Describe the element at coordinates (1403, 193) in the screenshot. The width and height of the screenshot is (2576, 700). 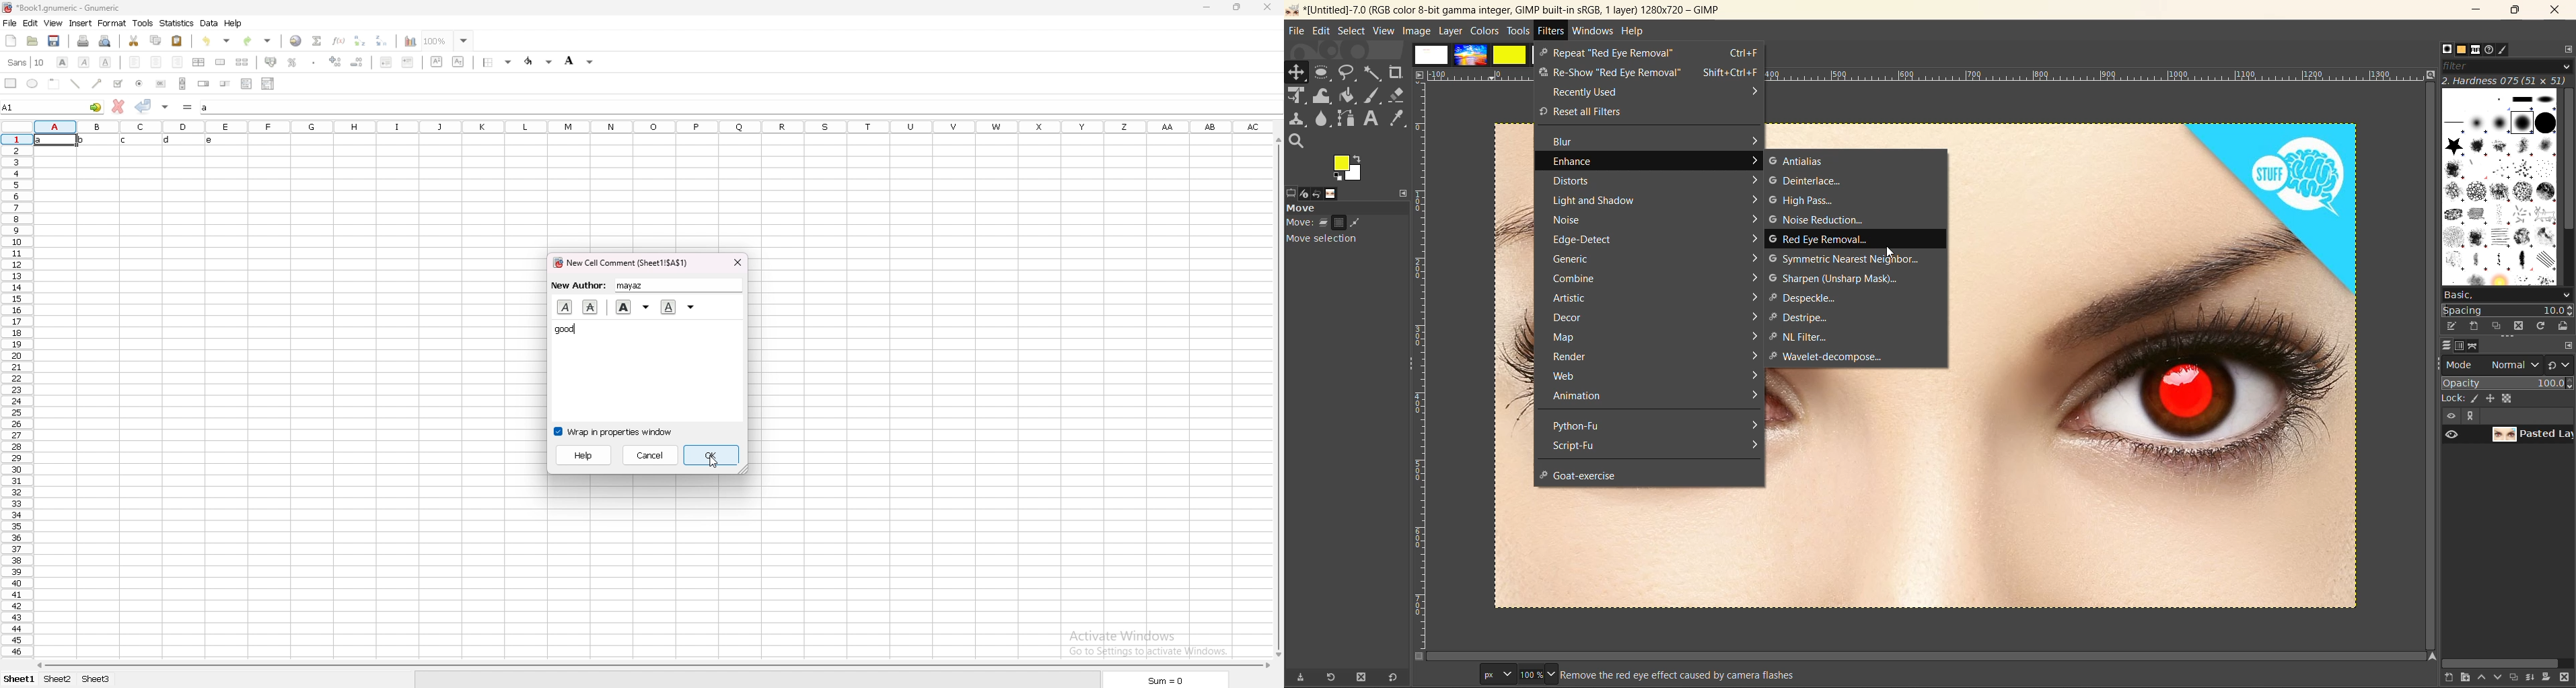
I see `configure` at that location.